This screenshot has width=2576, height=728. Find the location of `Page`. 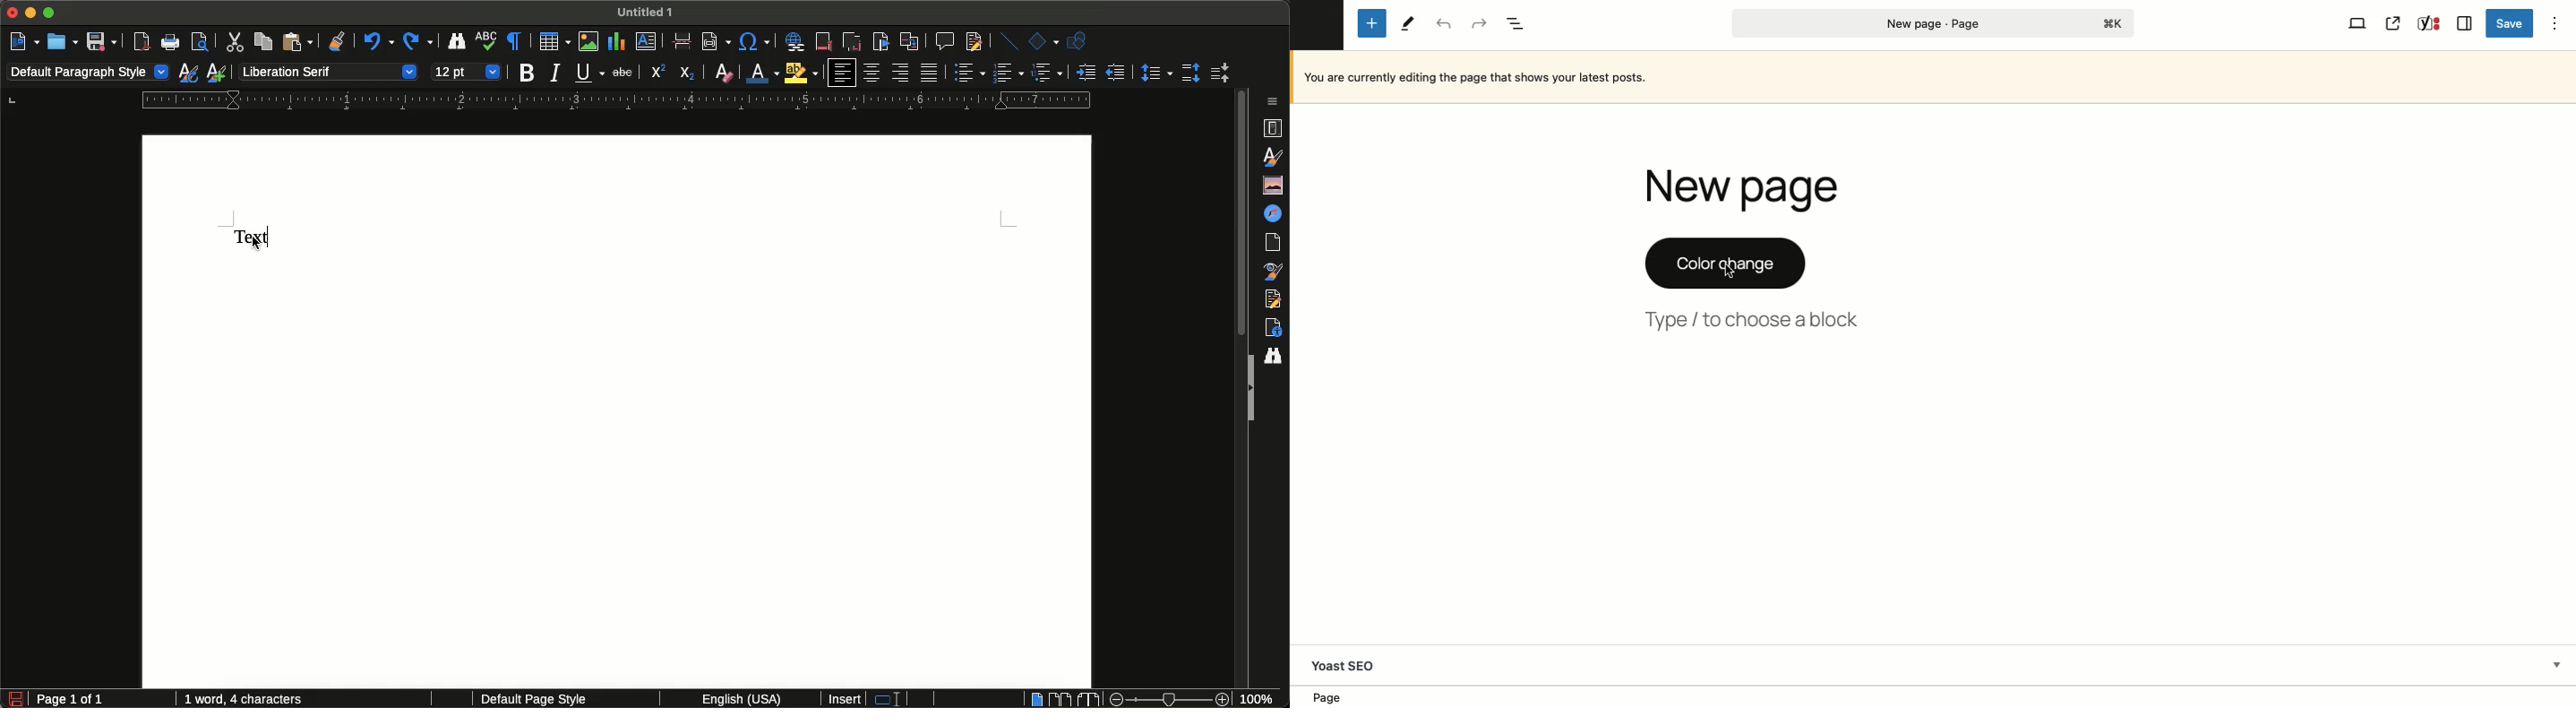

Page is located at coordinates (1934, 23).